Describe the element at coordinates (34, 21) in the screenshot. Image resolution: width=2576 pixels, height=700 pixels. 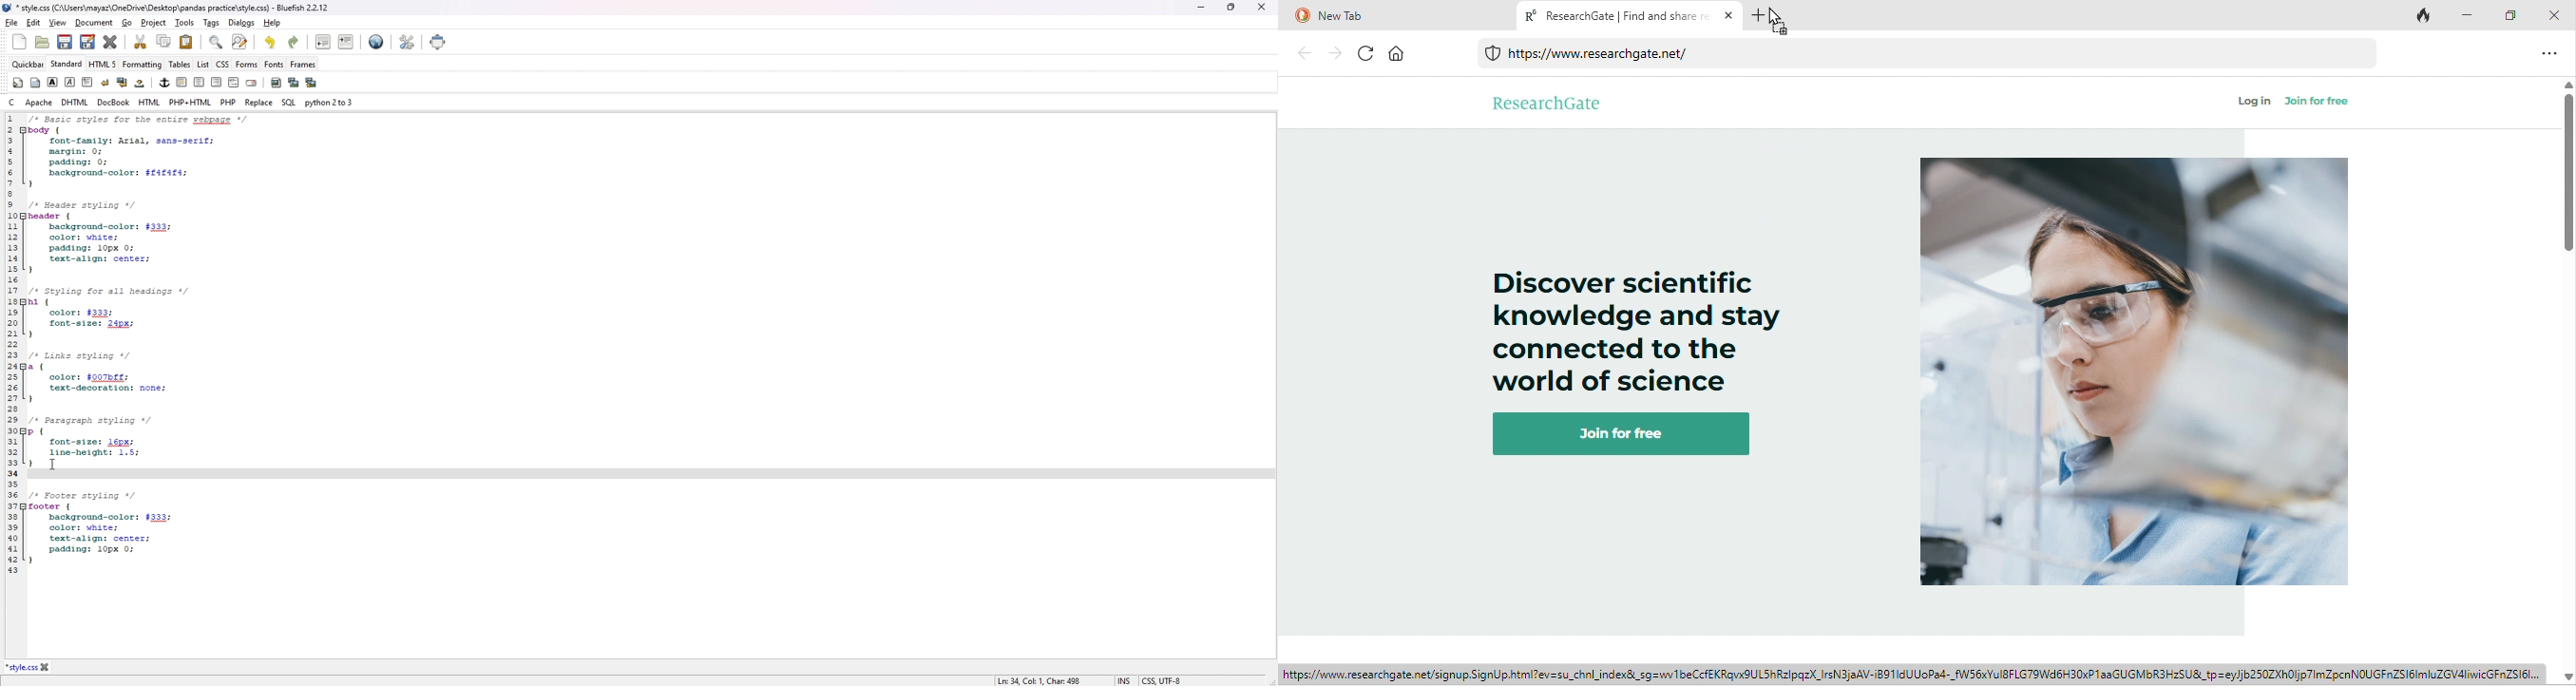
I see `edit` at that location.